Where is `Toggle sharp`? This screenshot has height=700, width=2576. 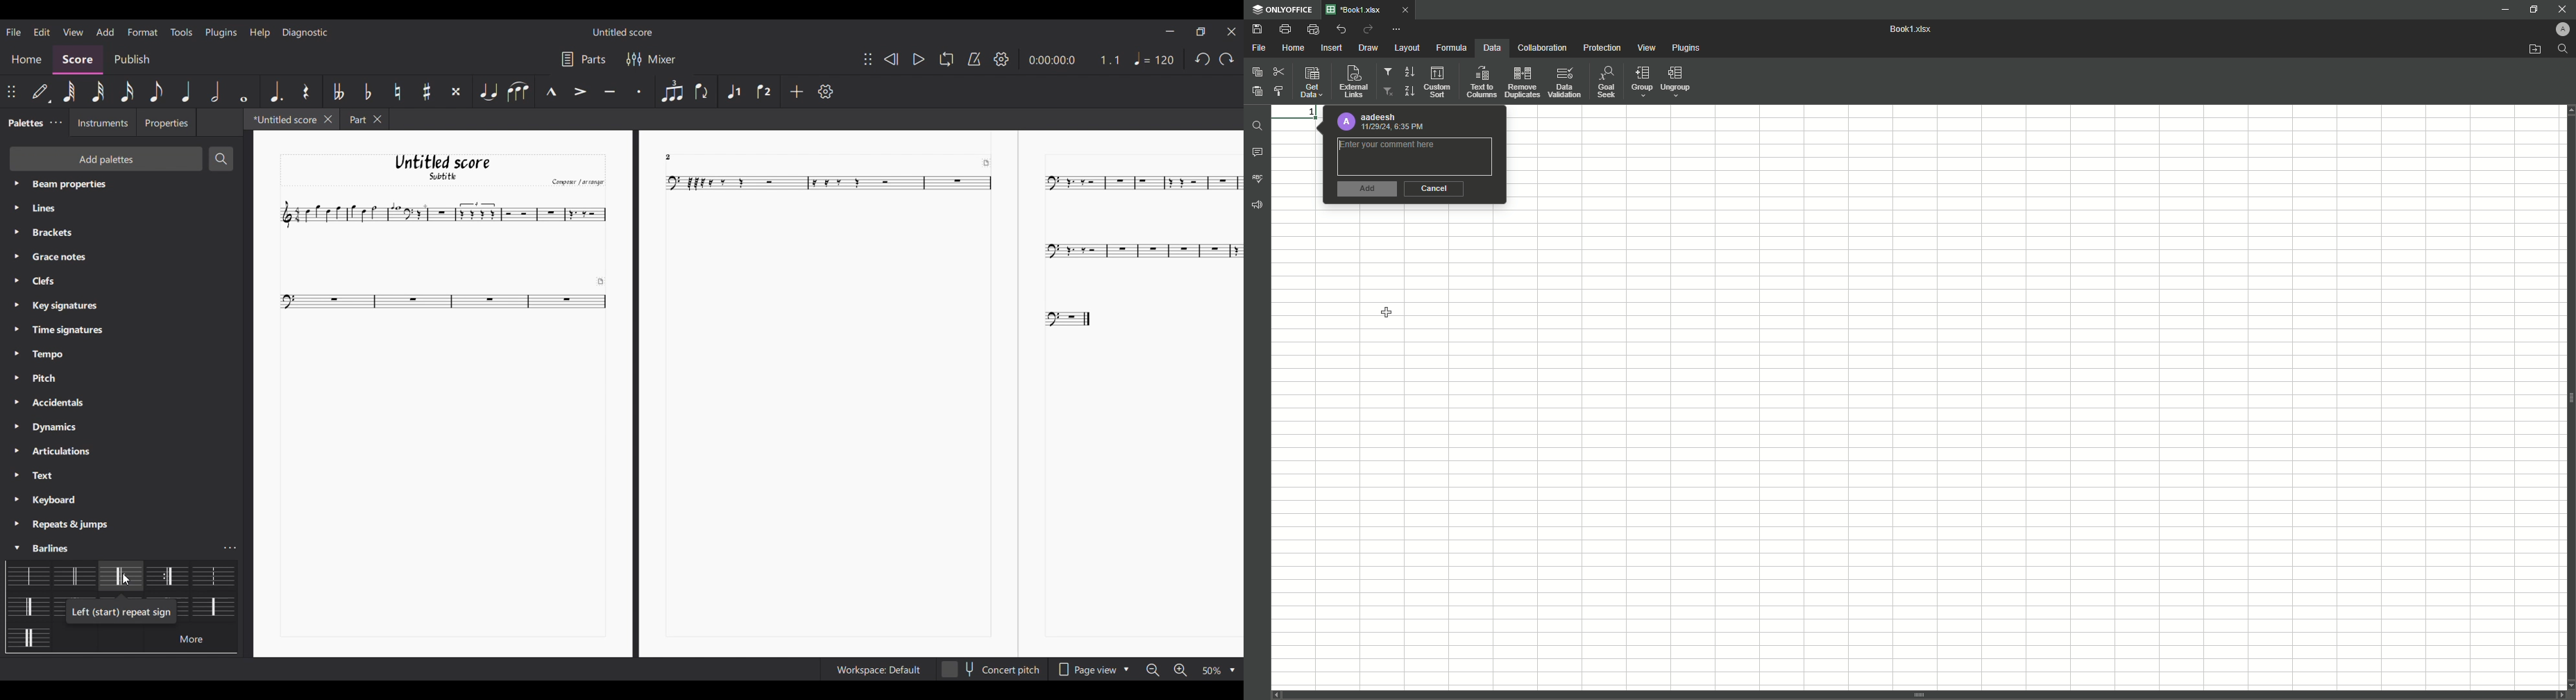
Toggle sharp is located at coordinates (426, 91).